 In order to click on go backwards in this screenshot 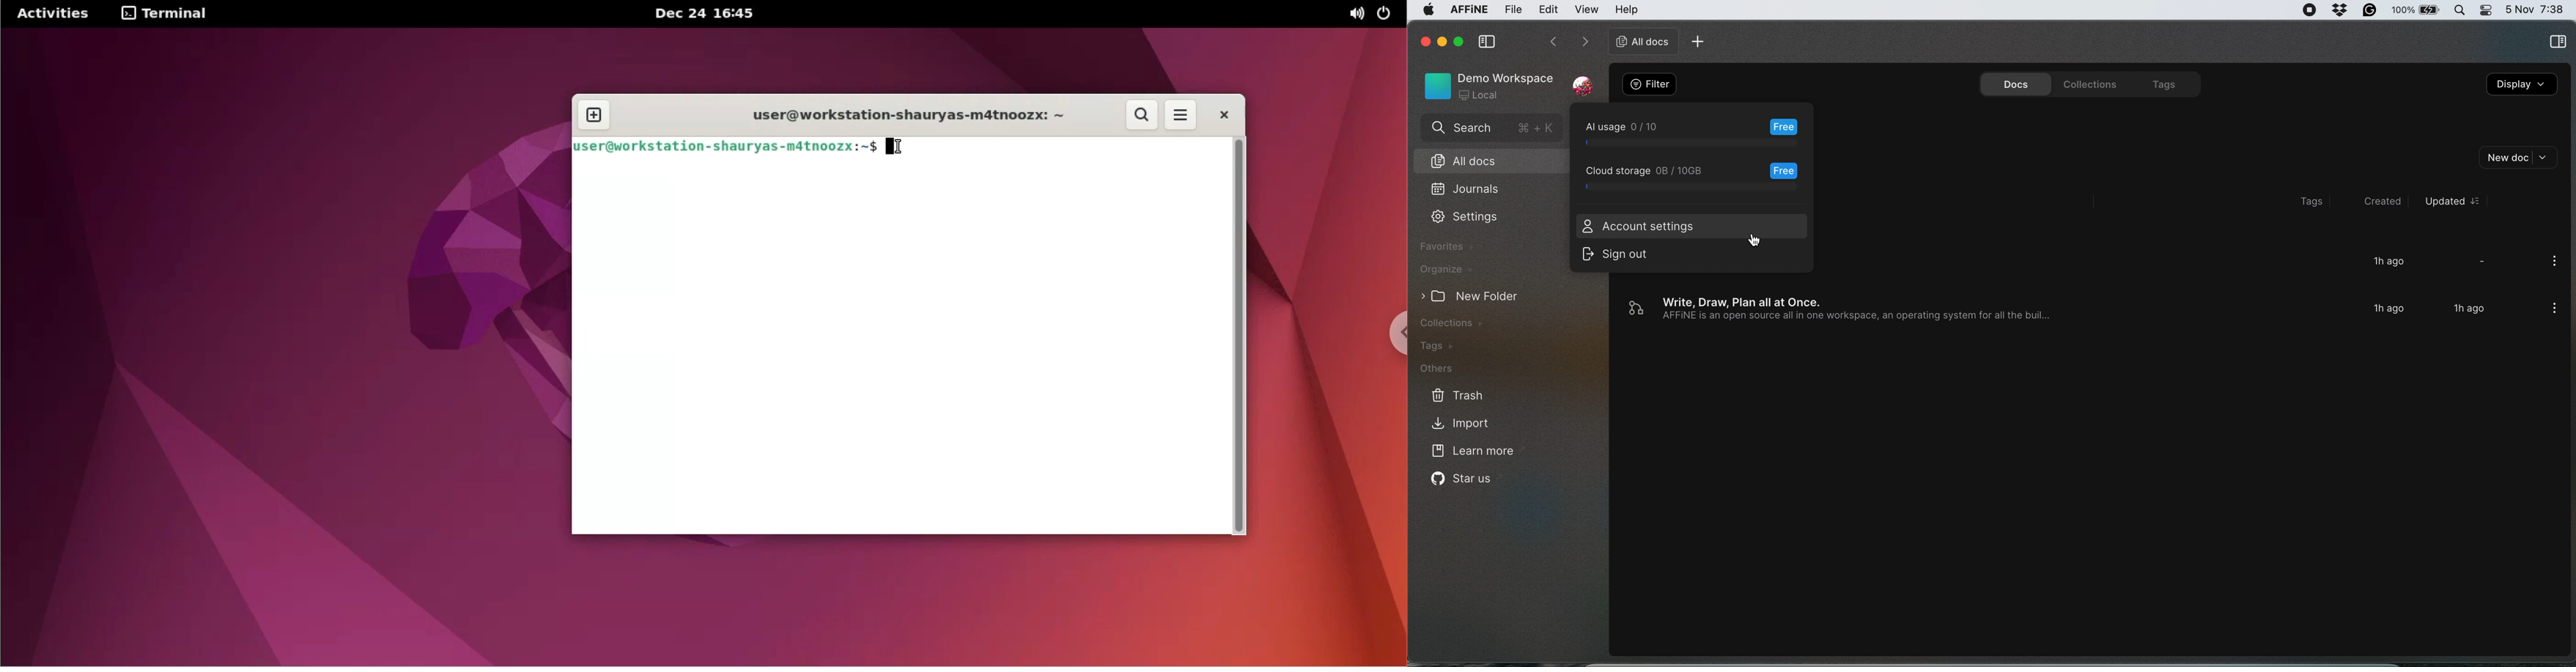, I will do `click(1552, 43)`.